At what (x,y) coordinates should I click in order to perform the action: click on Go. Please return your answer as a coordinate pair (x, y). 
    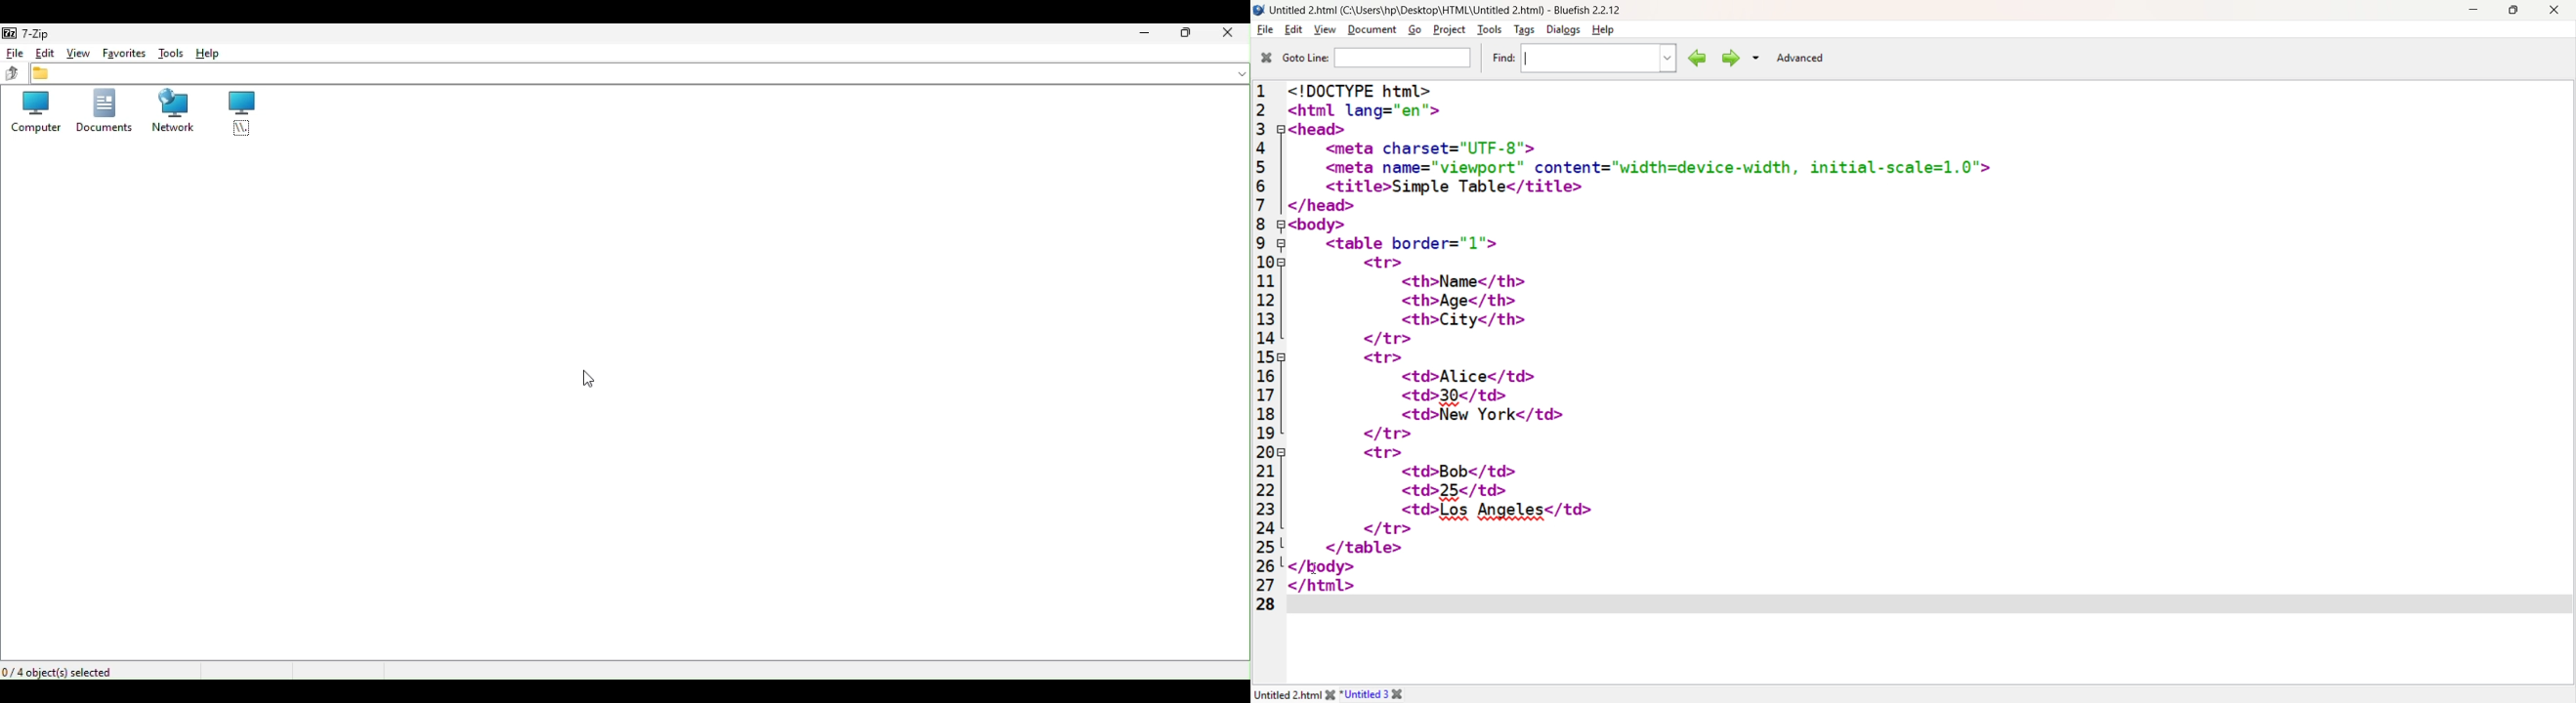
    Looking at the image, I should click on (1413, 31).